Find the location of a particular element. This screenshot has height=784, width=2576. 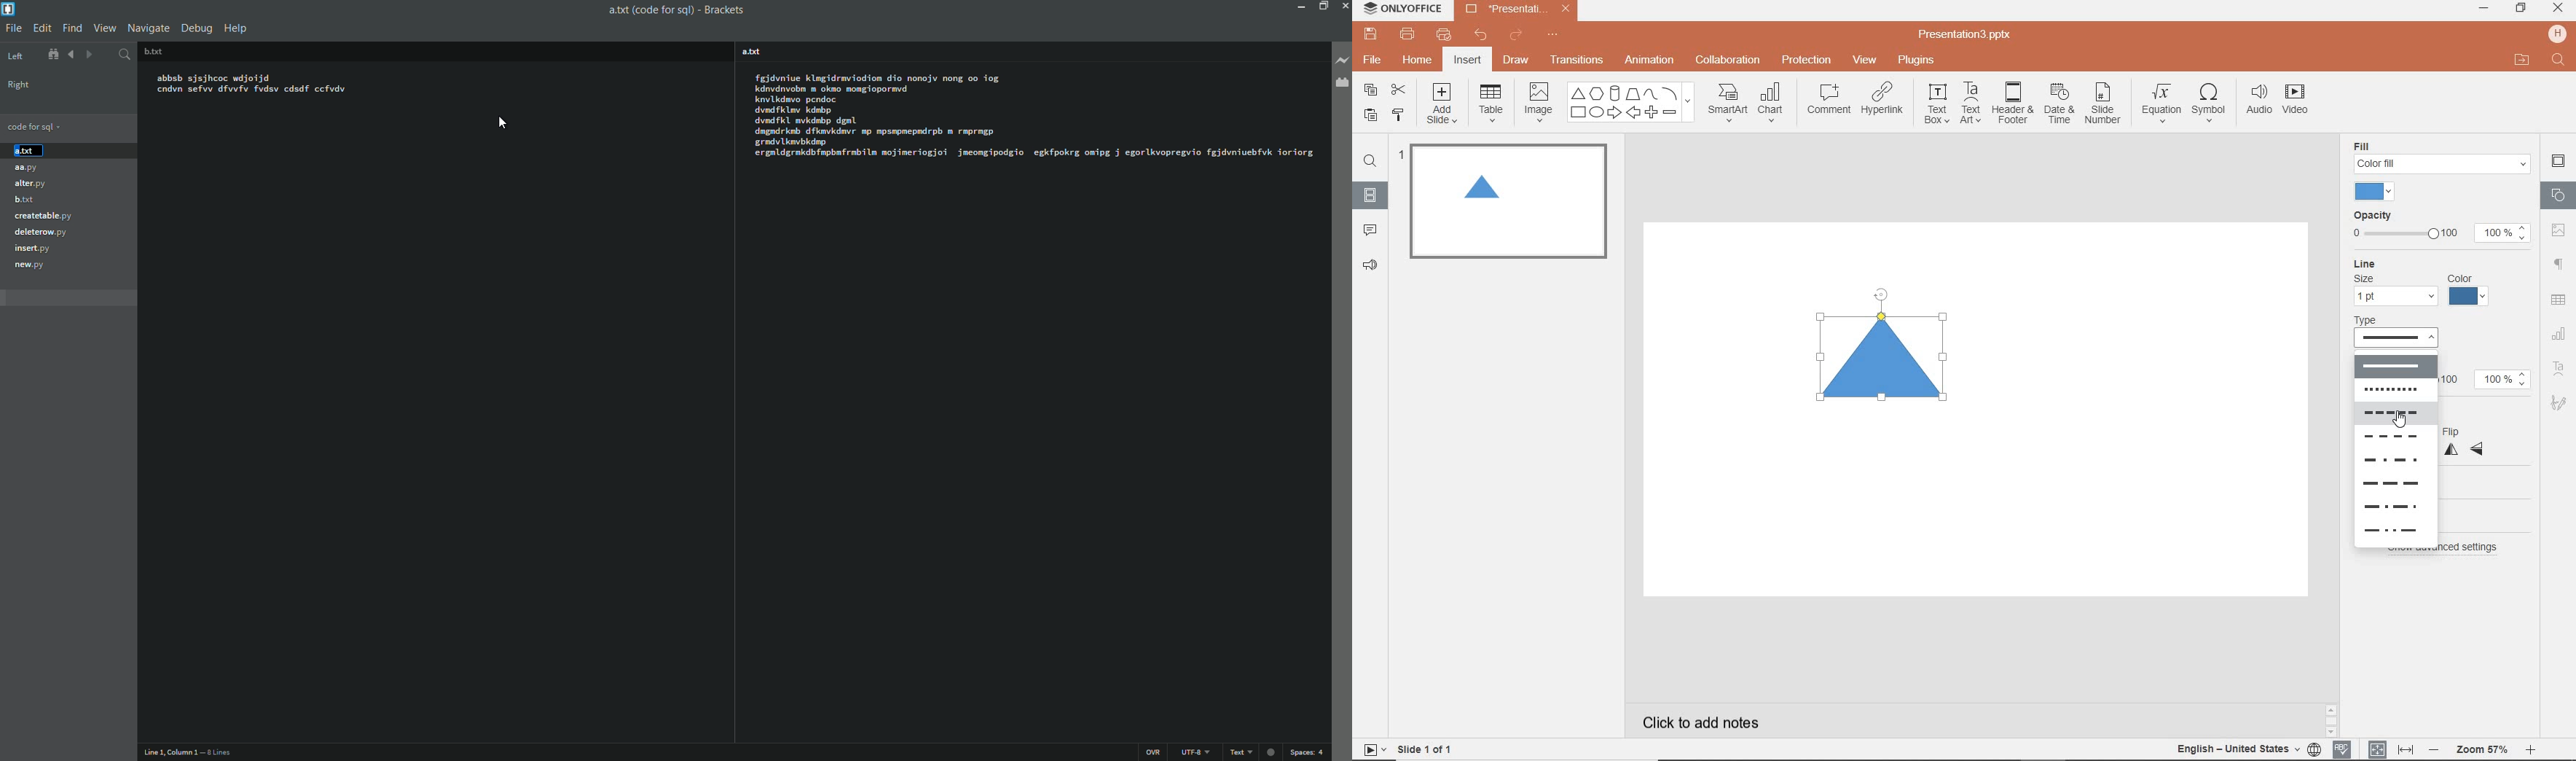

TABLE is located at coordinates (1491, 104).